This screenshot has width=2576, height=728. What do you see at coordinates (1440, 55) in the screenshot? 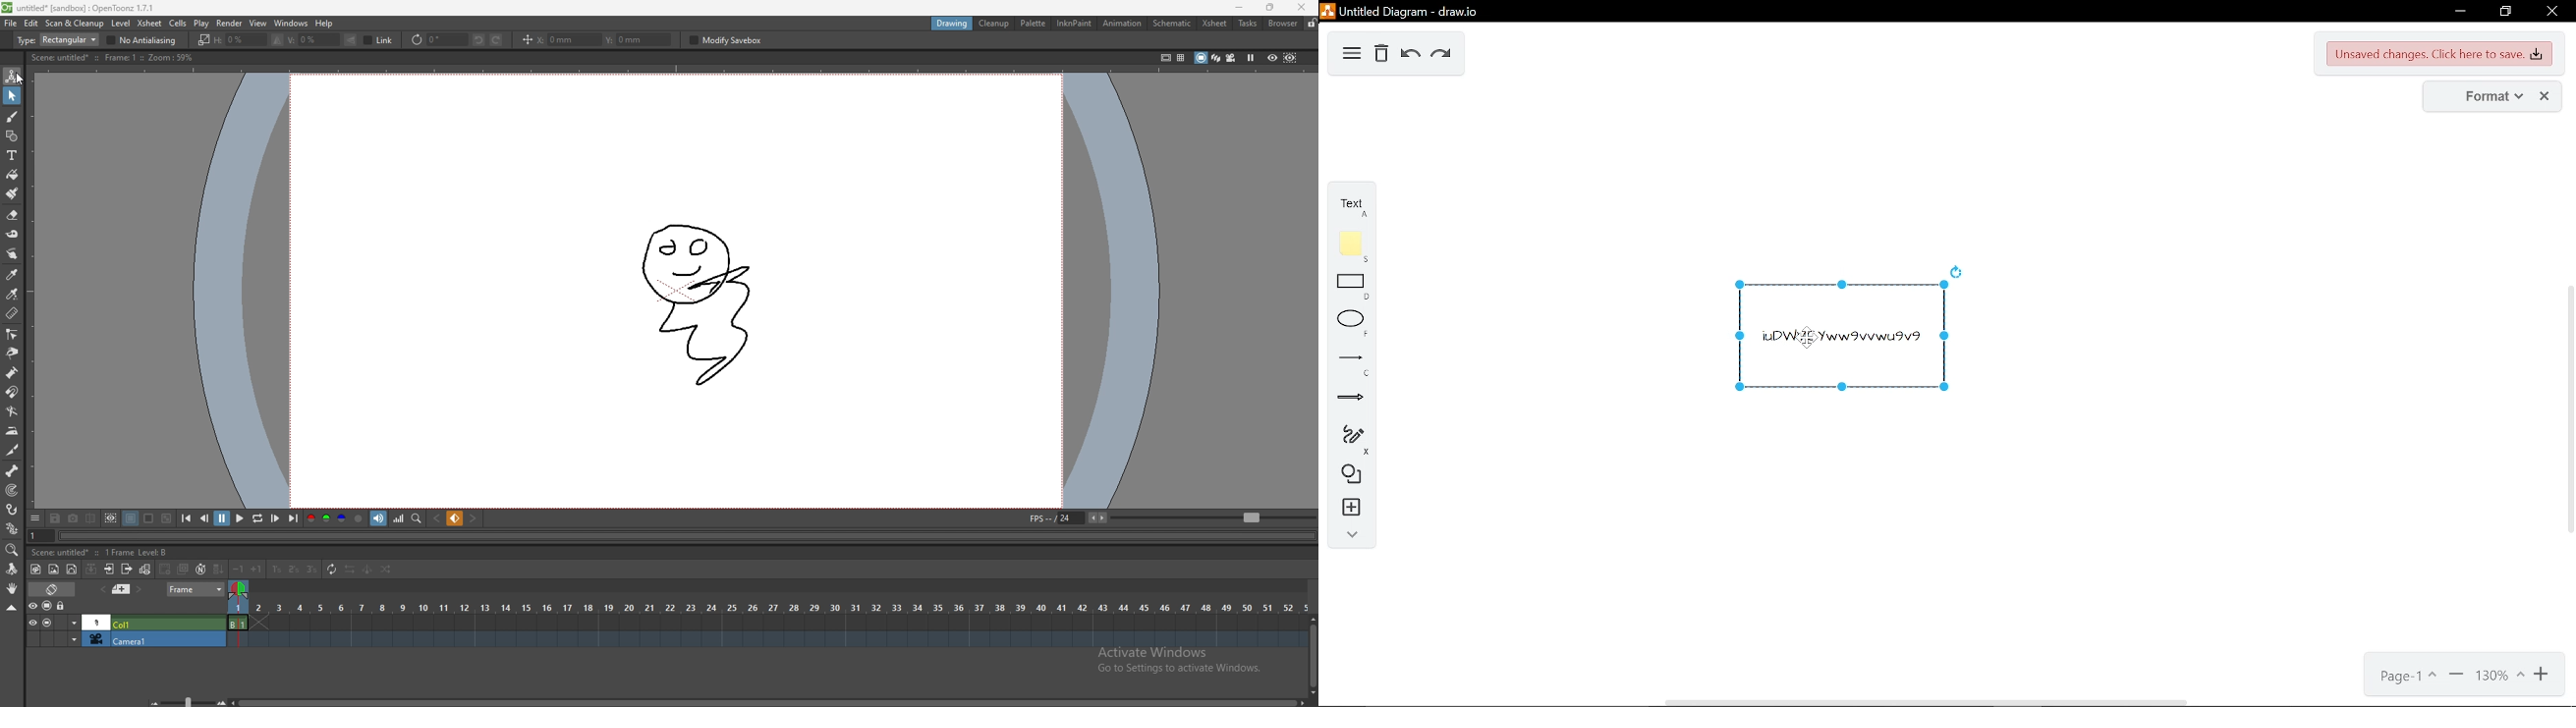
I see `redo` at bounding box center [1440, 55].